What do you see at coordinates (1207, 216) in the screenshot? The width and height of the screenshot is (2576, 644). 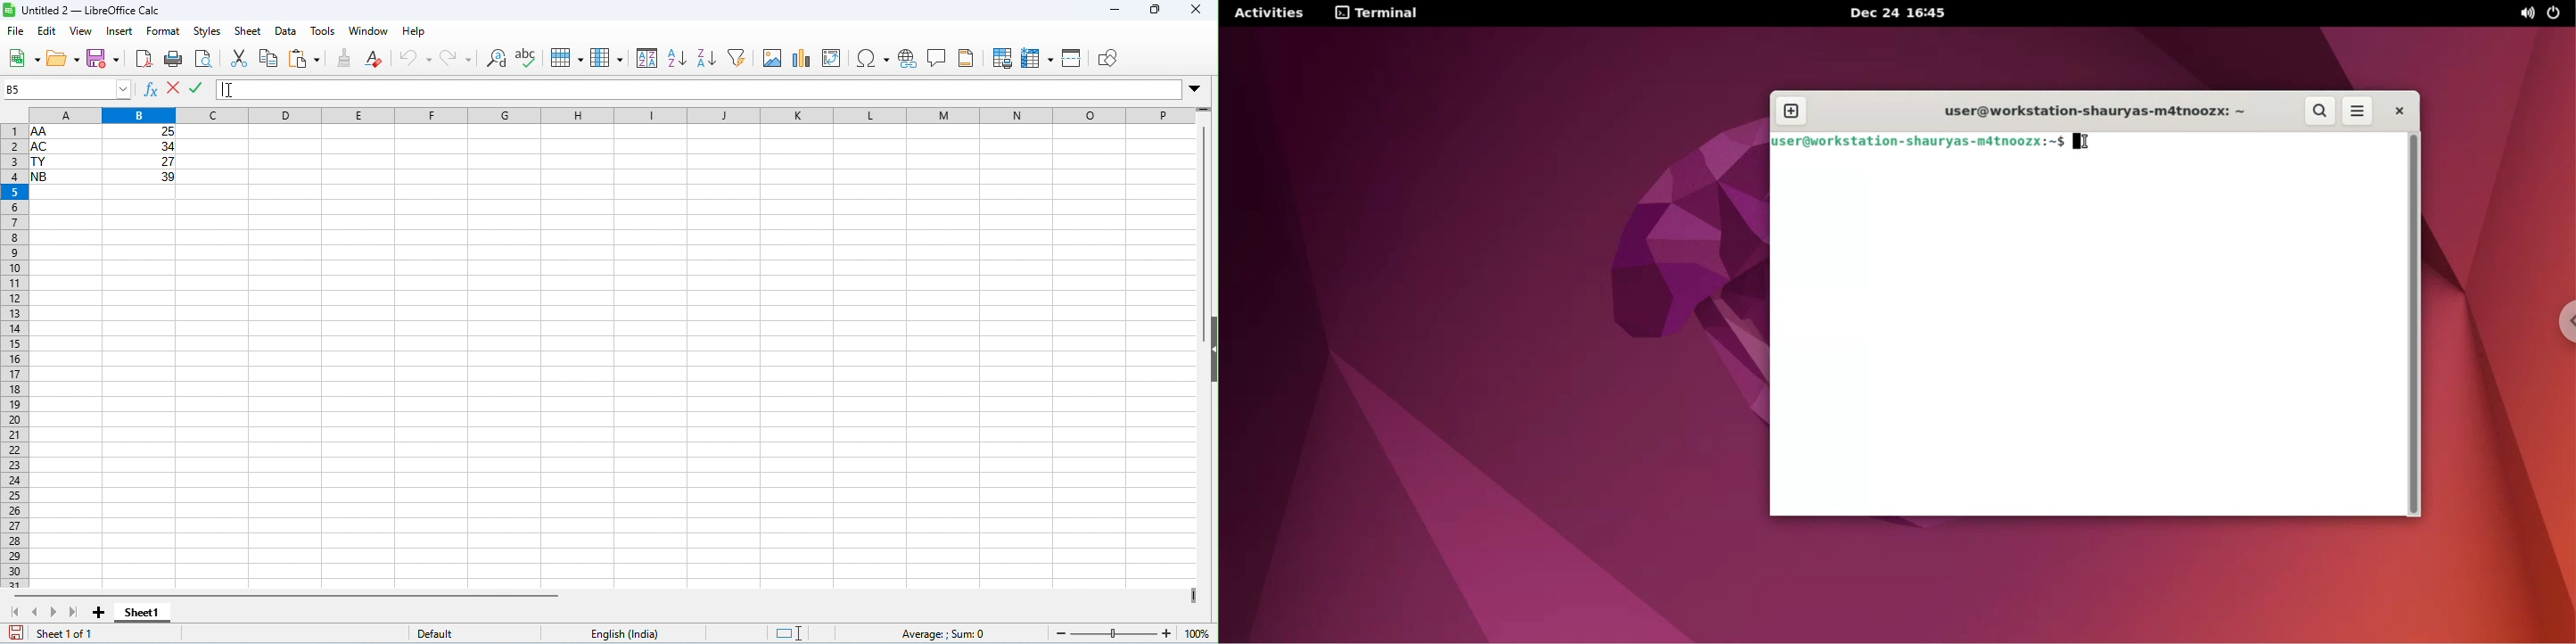 I see `vertical scroll bar` at bounding box center [1207, 216].